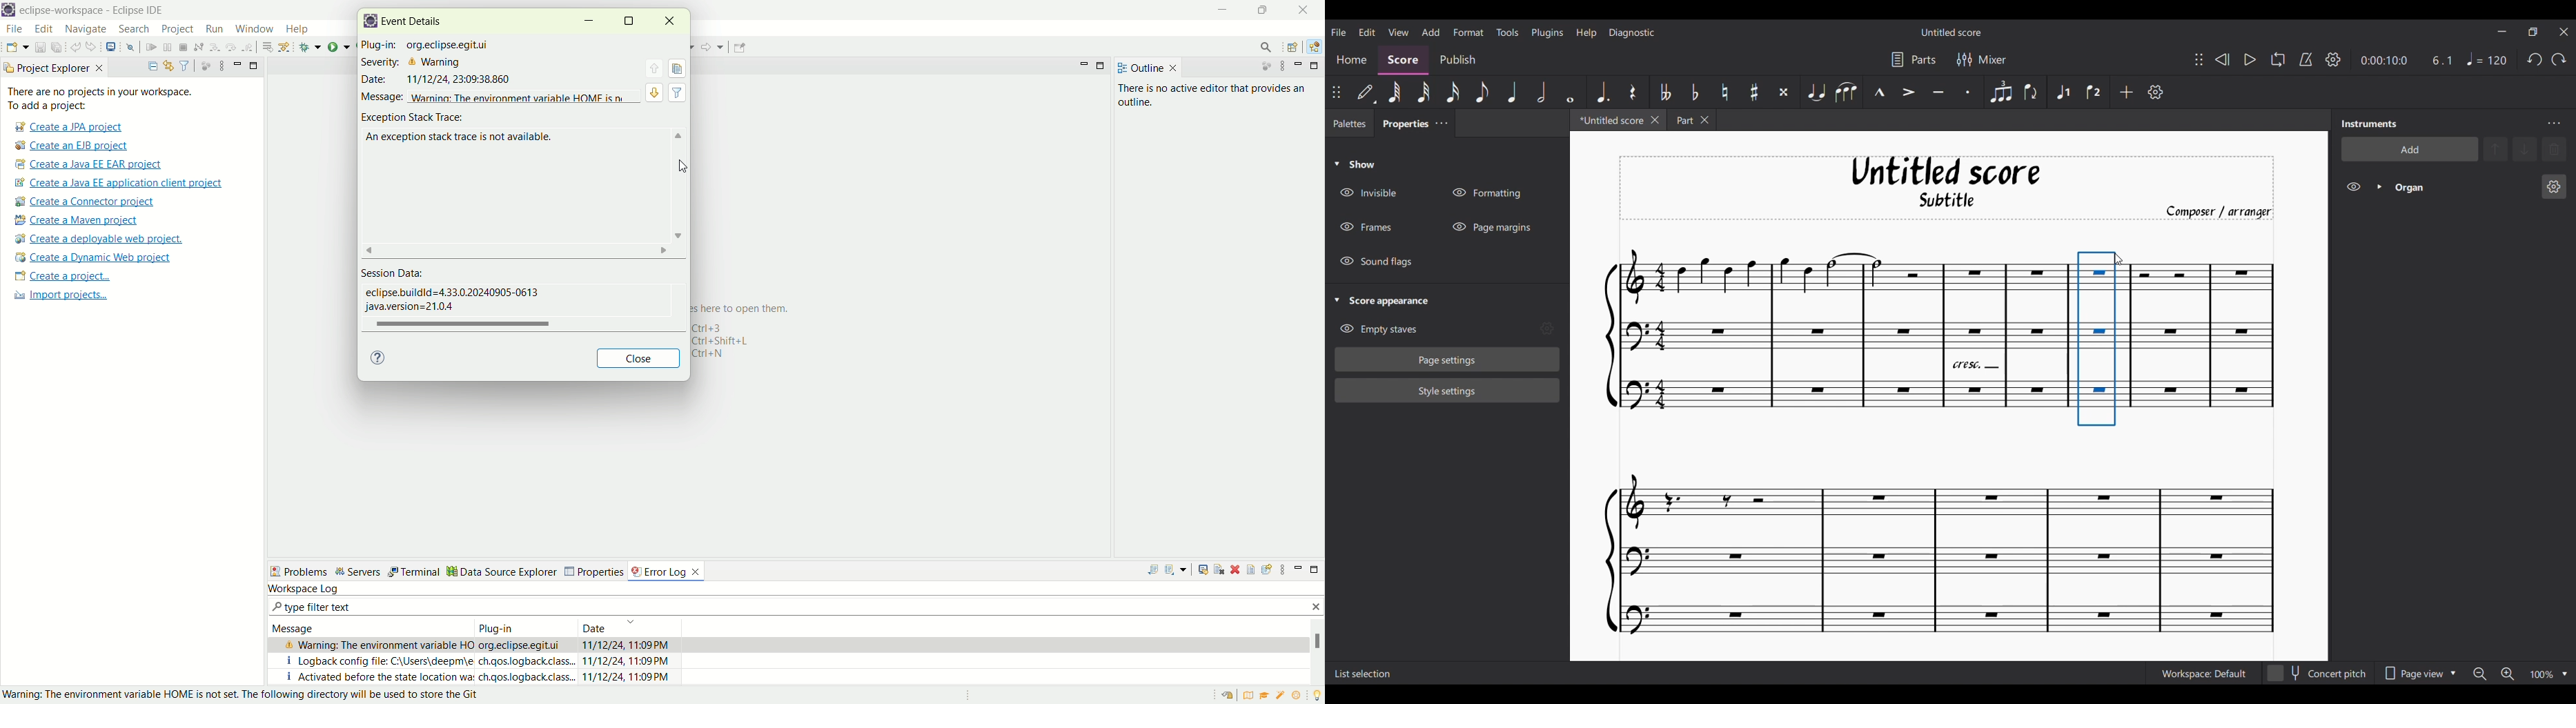 The width and height of the screenshot is (2576, 728). I want to click on servers, so click(358, 568).